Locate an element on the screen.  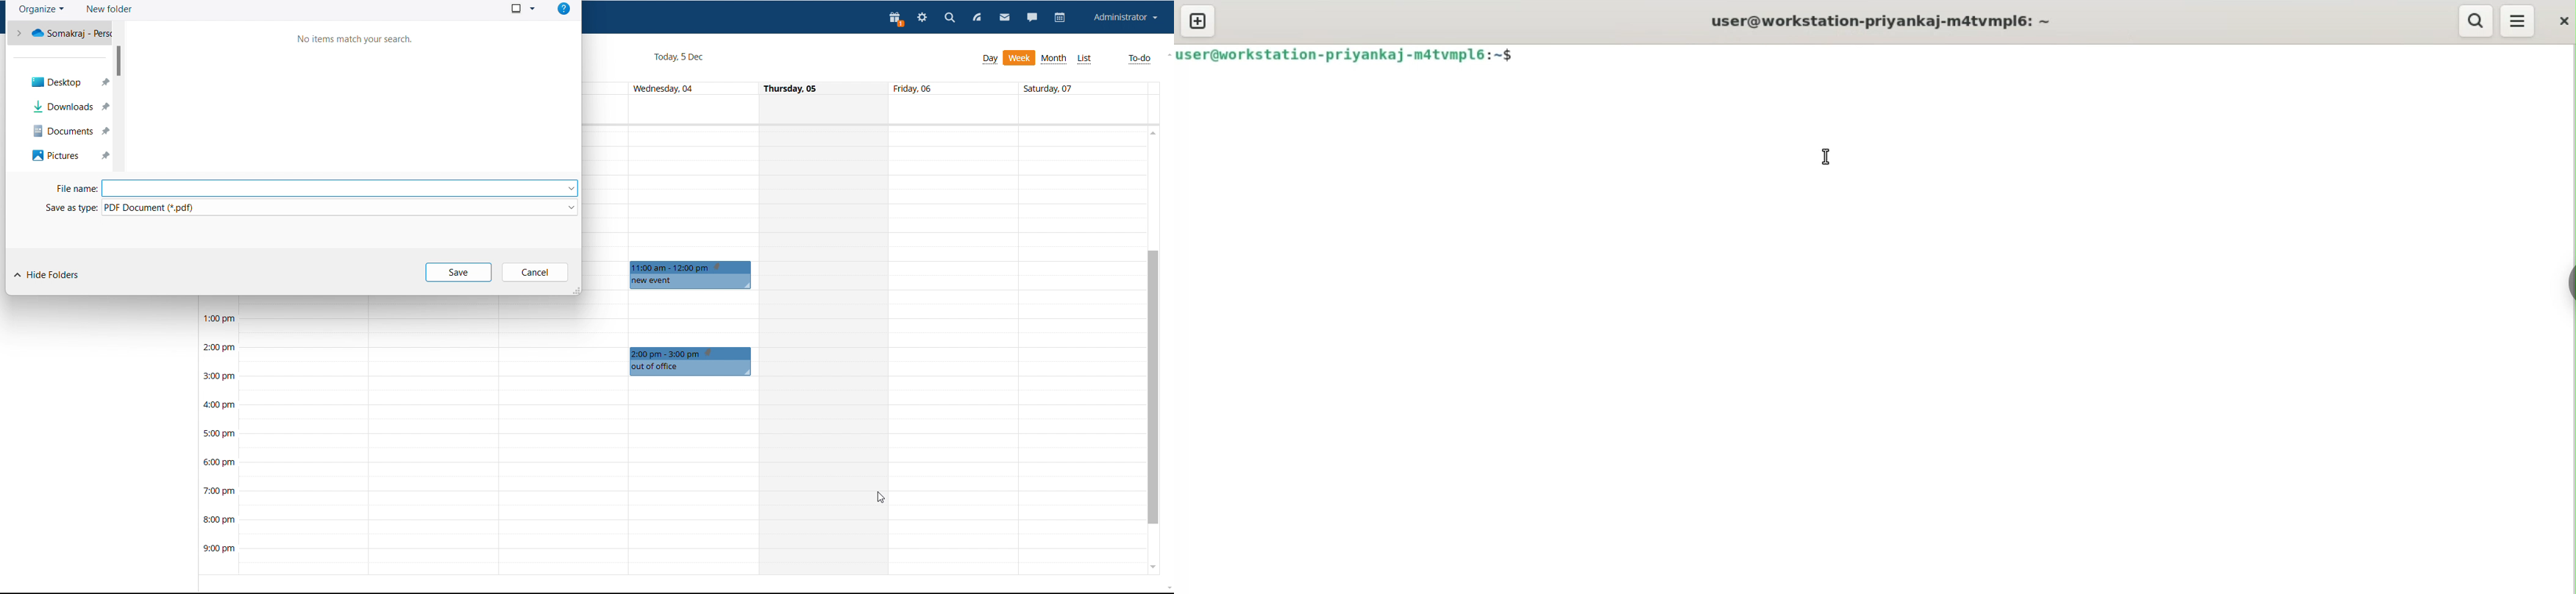
allday events is located at coordinates (868, 109).